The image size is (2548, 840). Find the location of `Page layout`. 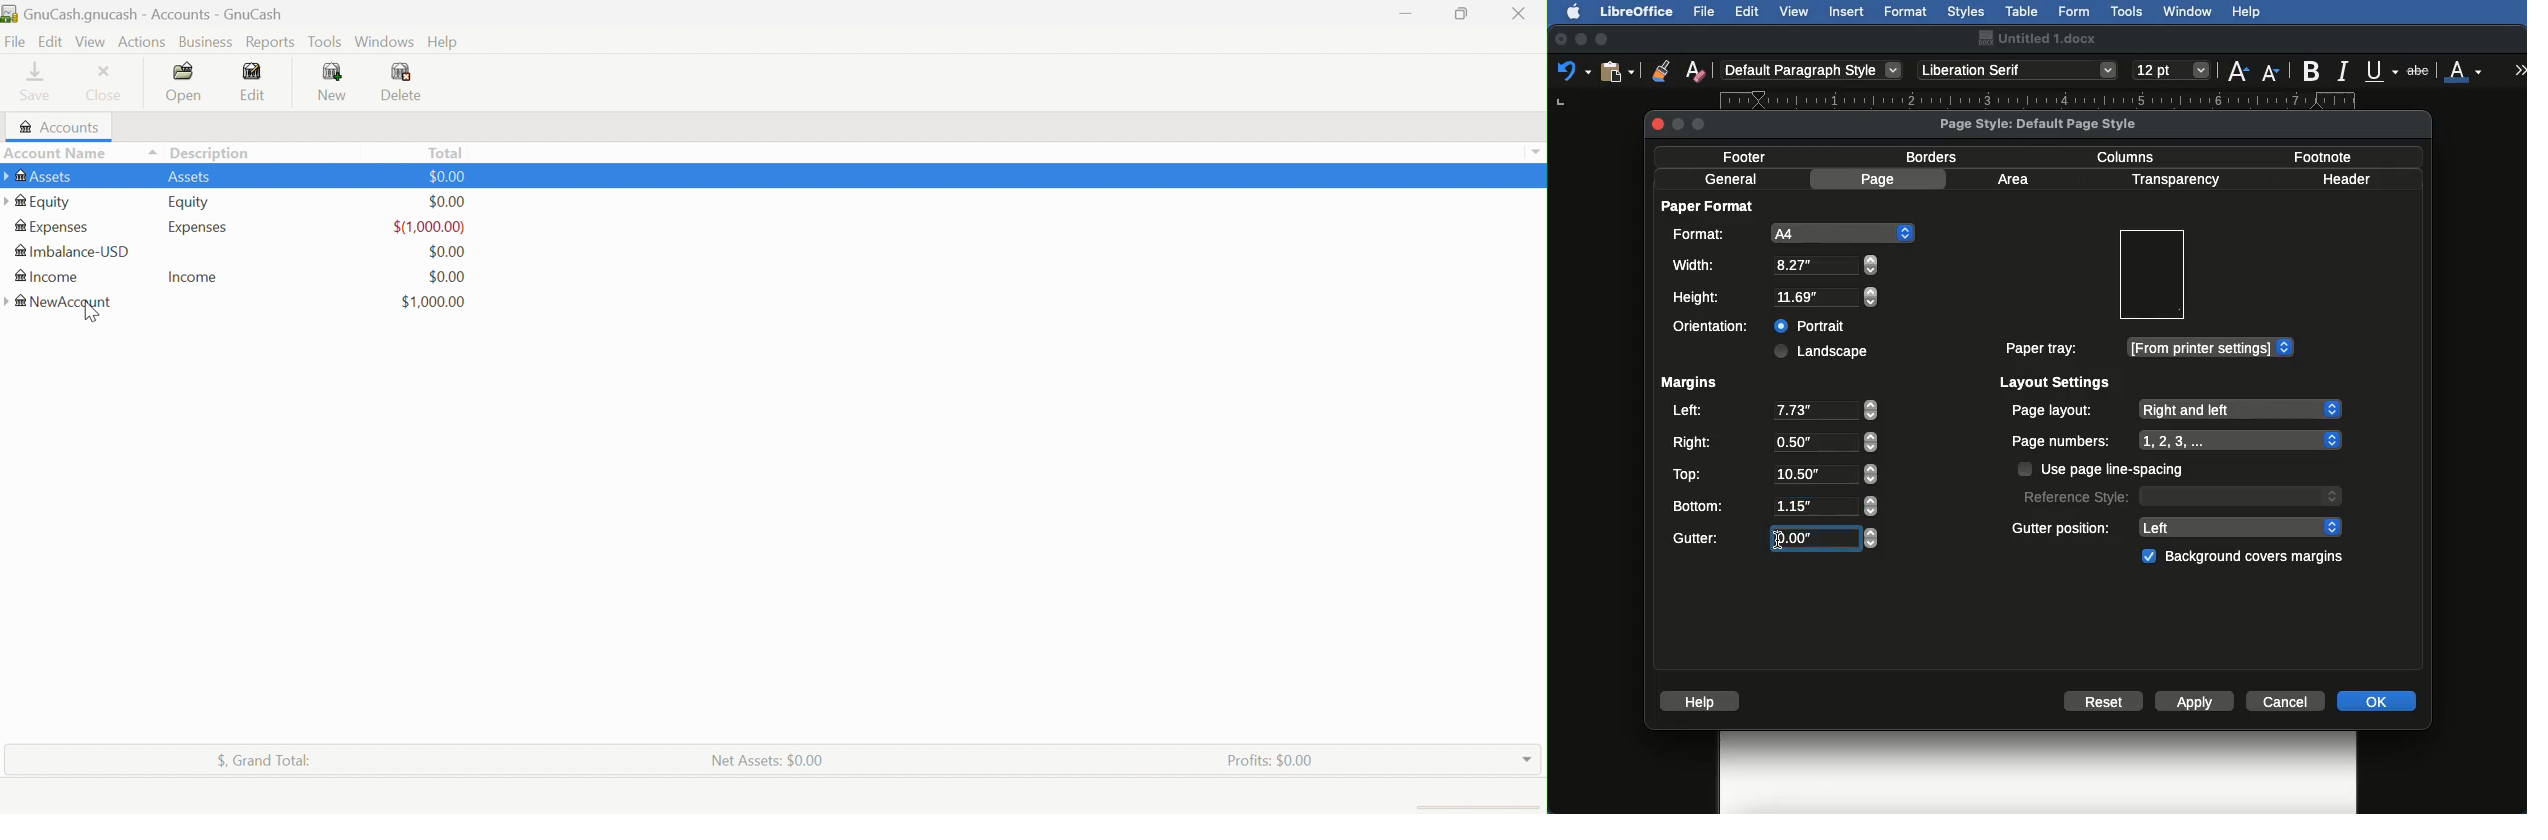

Page layout is located at coordinates (2175, 409).